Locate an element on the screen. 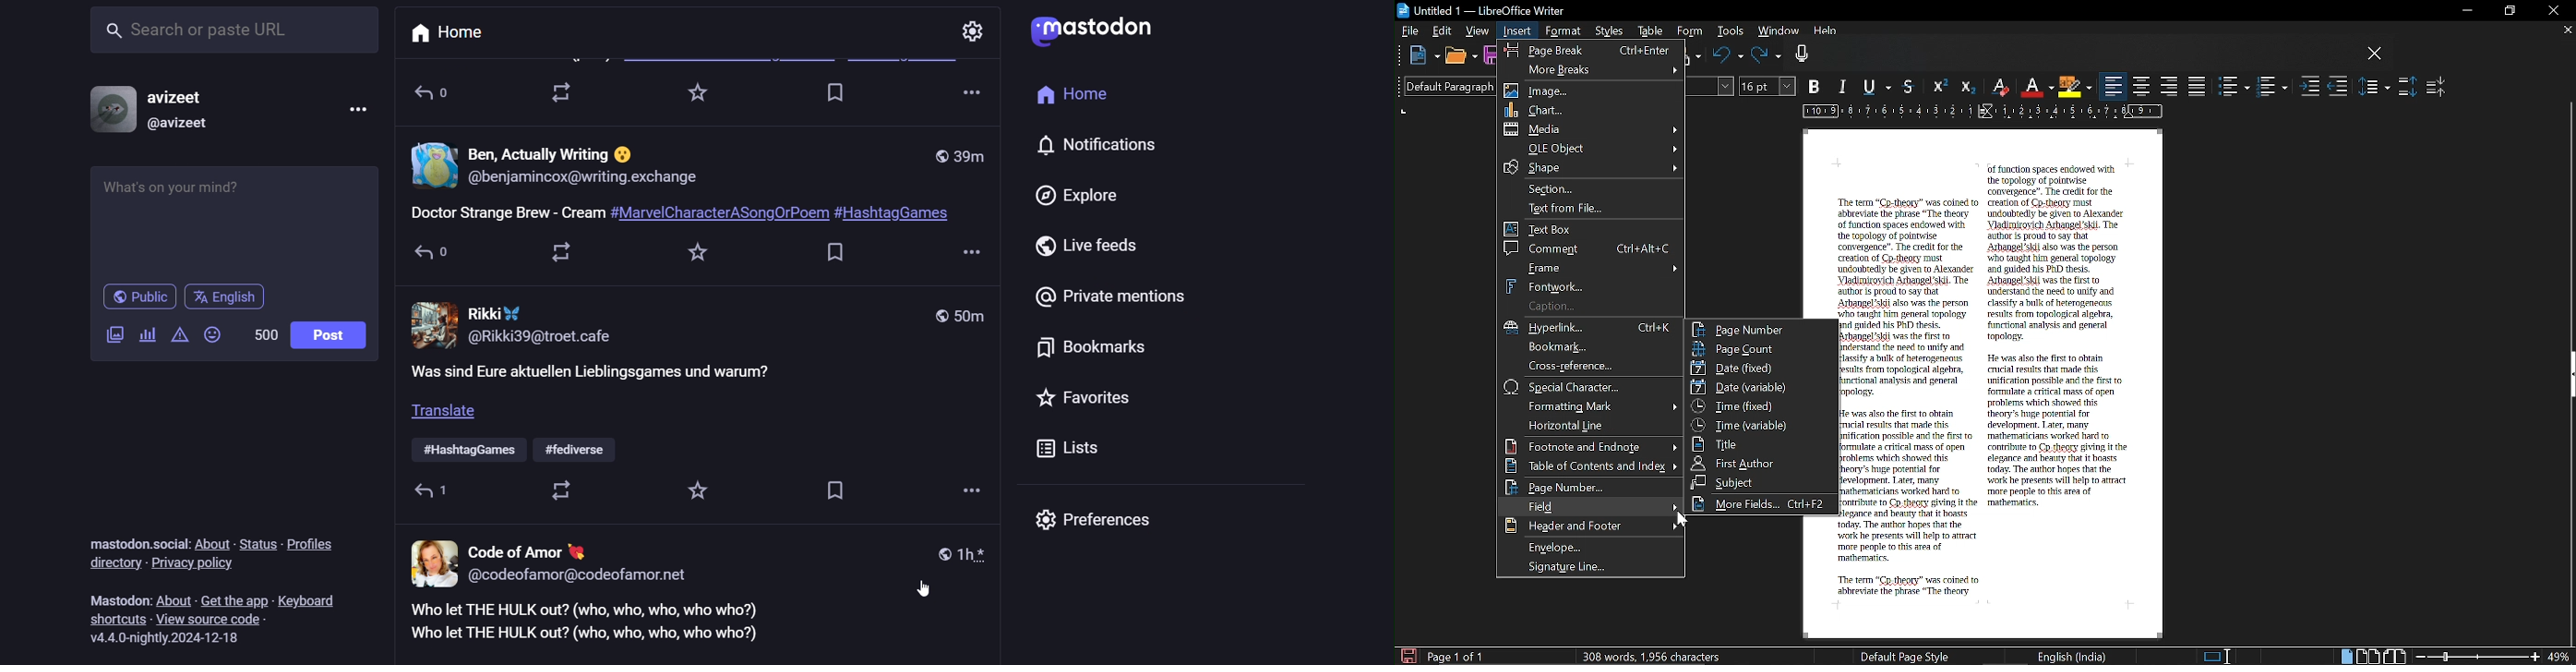 Image resolution: width=2576 pixels, height=672 pixels. Zoom change is located at coordinates (2478, 657).